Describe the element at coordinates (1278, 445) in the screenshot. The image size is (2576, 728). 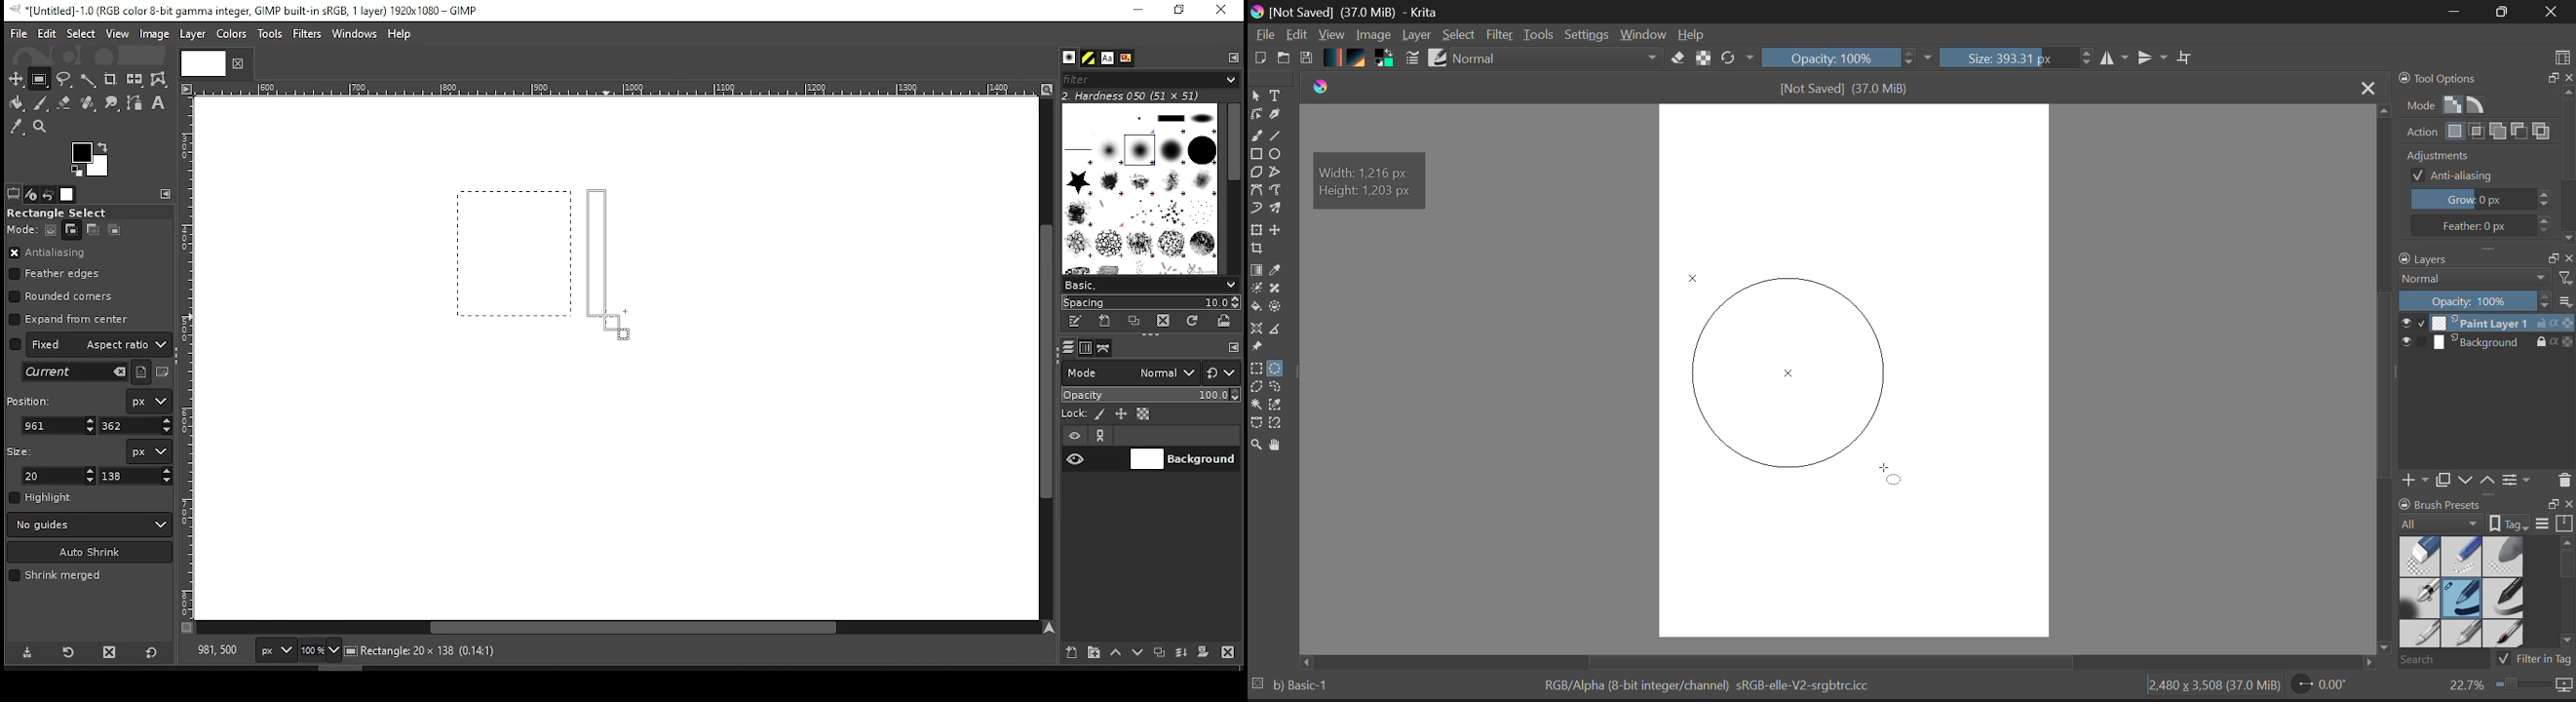
I see `Pan` at that location.